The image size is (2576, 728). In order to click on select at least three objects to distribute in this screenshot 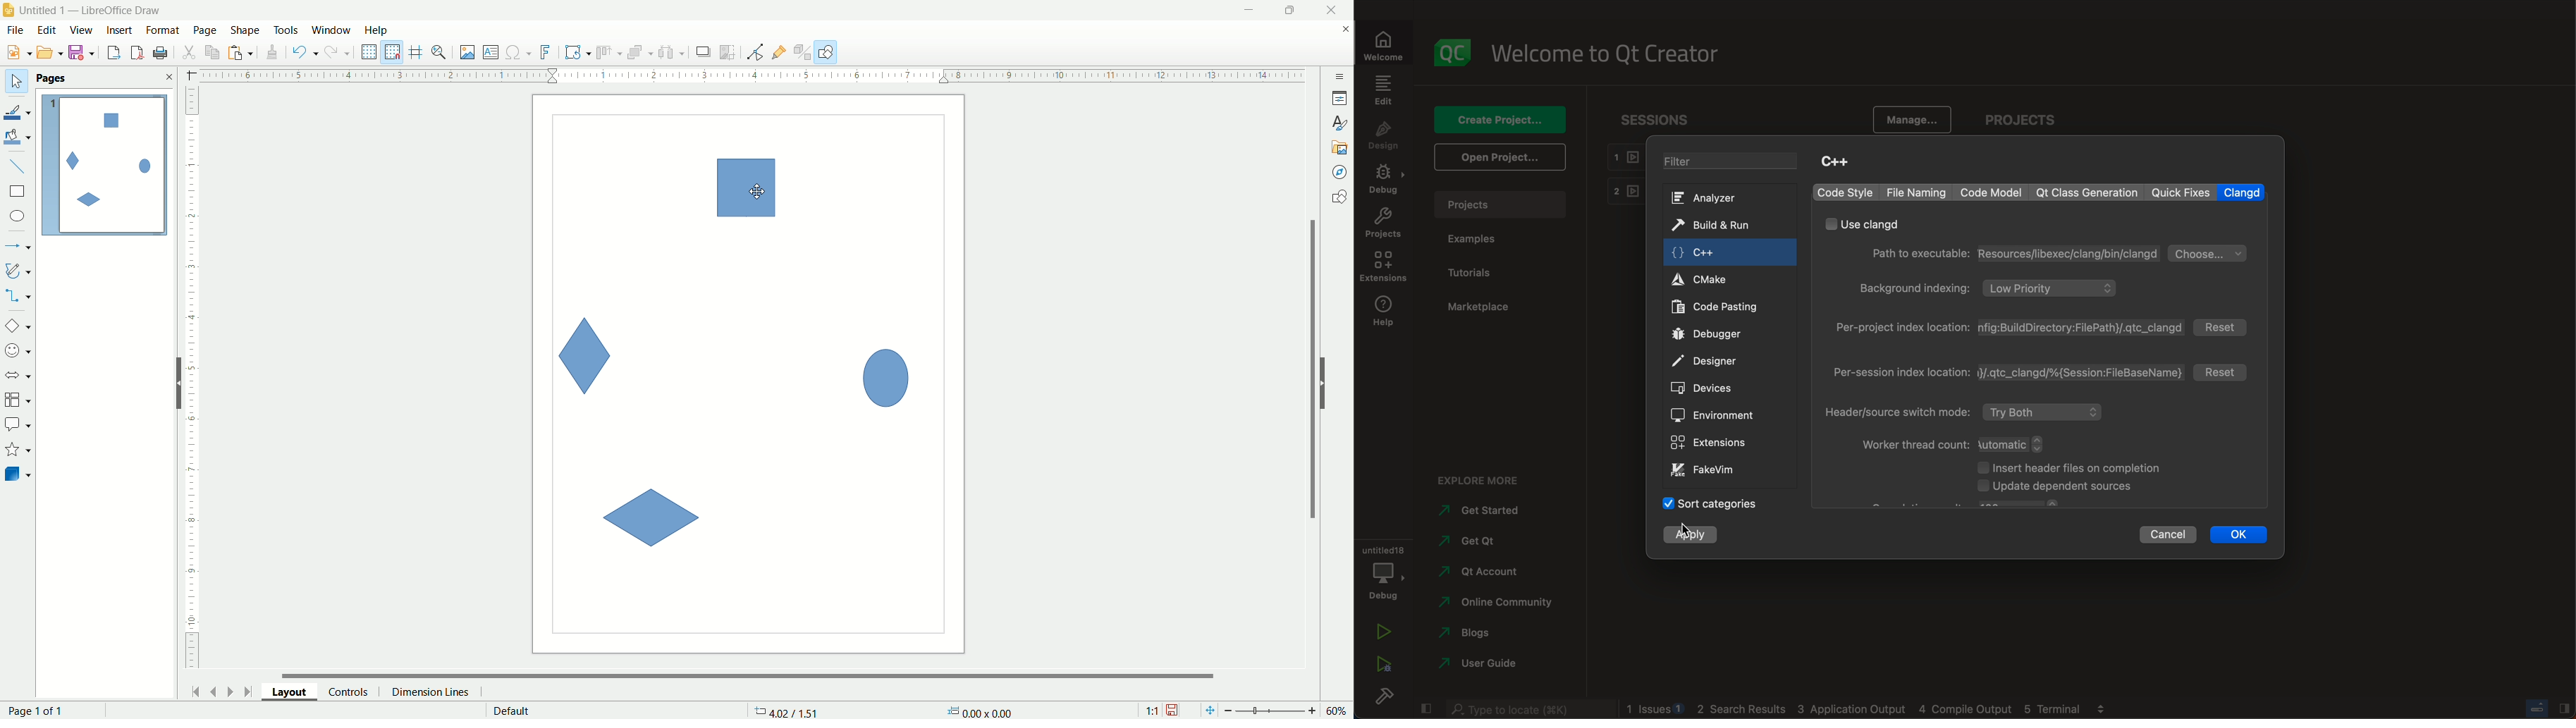, I will do `click(673, 52)`.